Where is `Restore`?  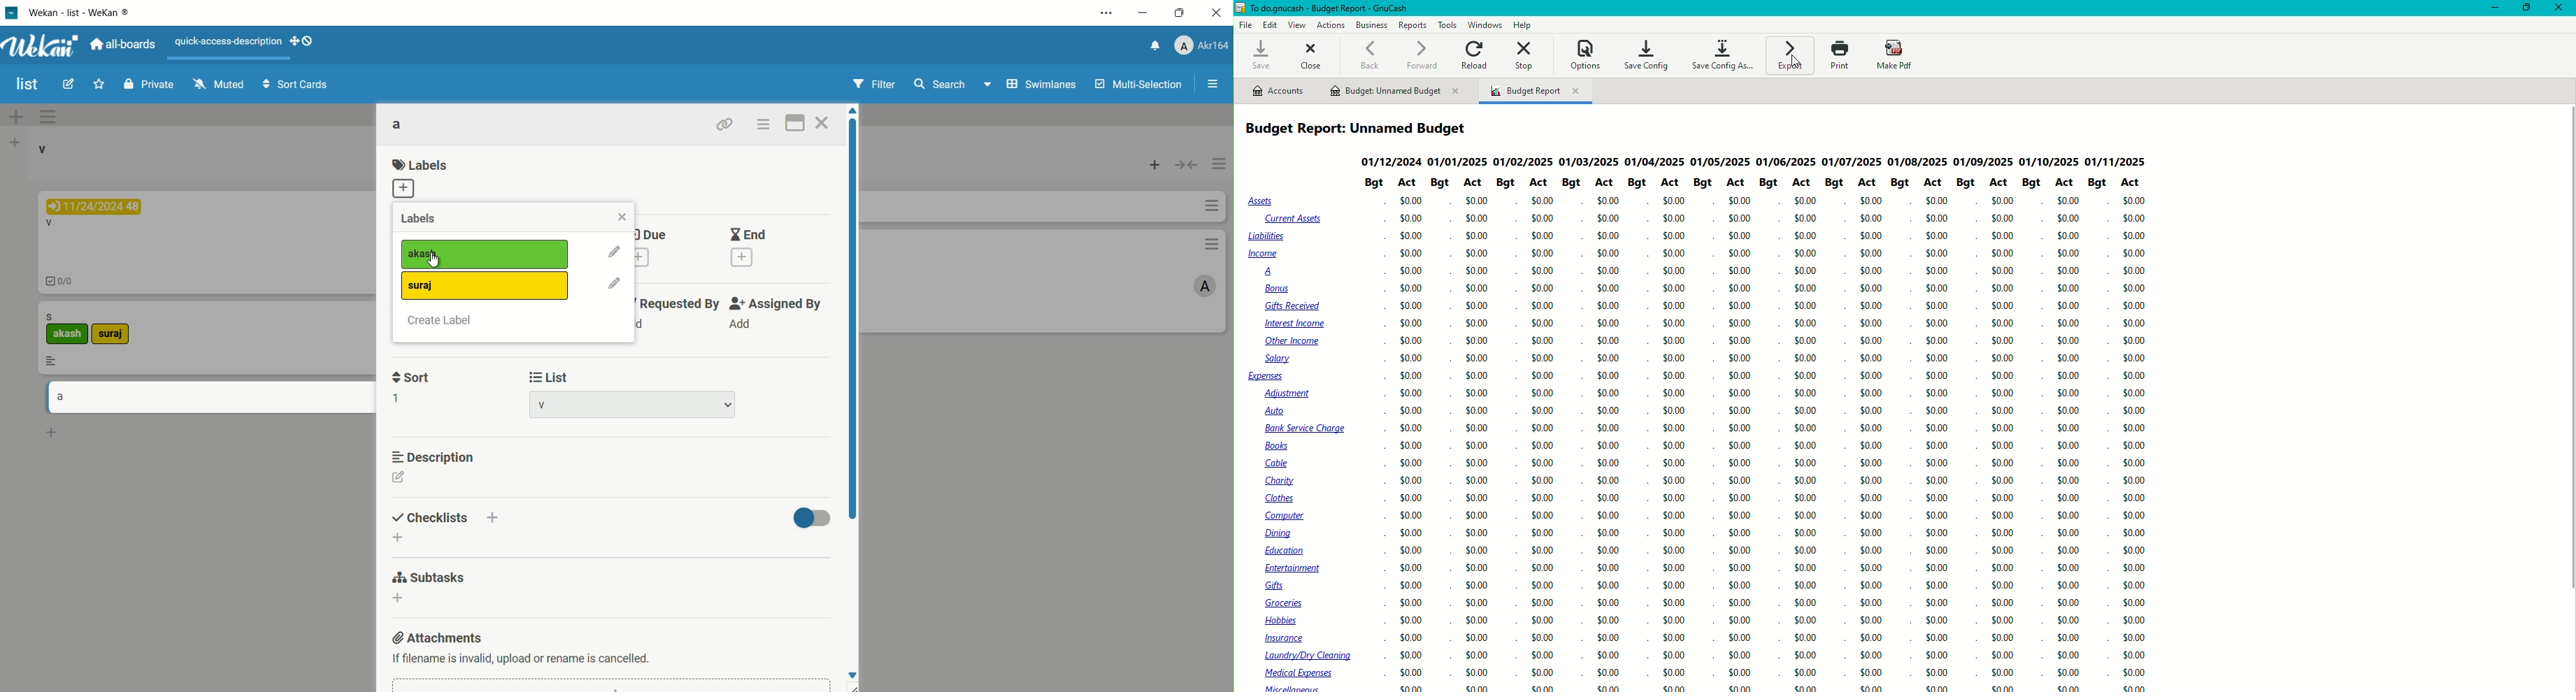
Restore is located at coordinates (2527, 8).